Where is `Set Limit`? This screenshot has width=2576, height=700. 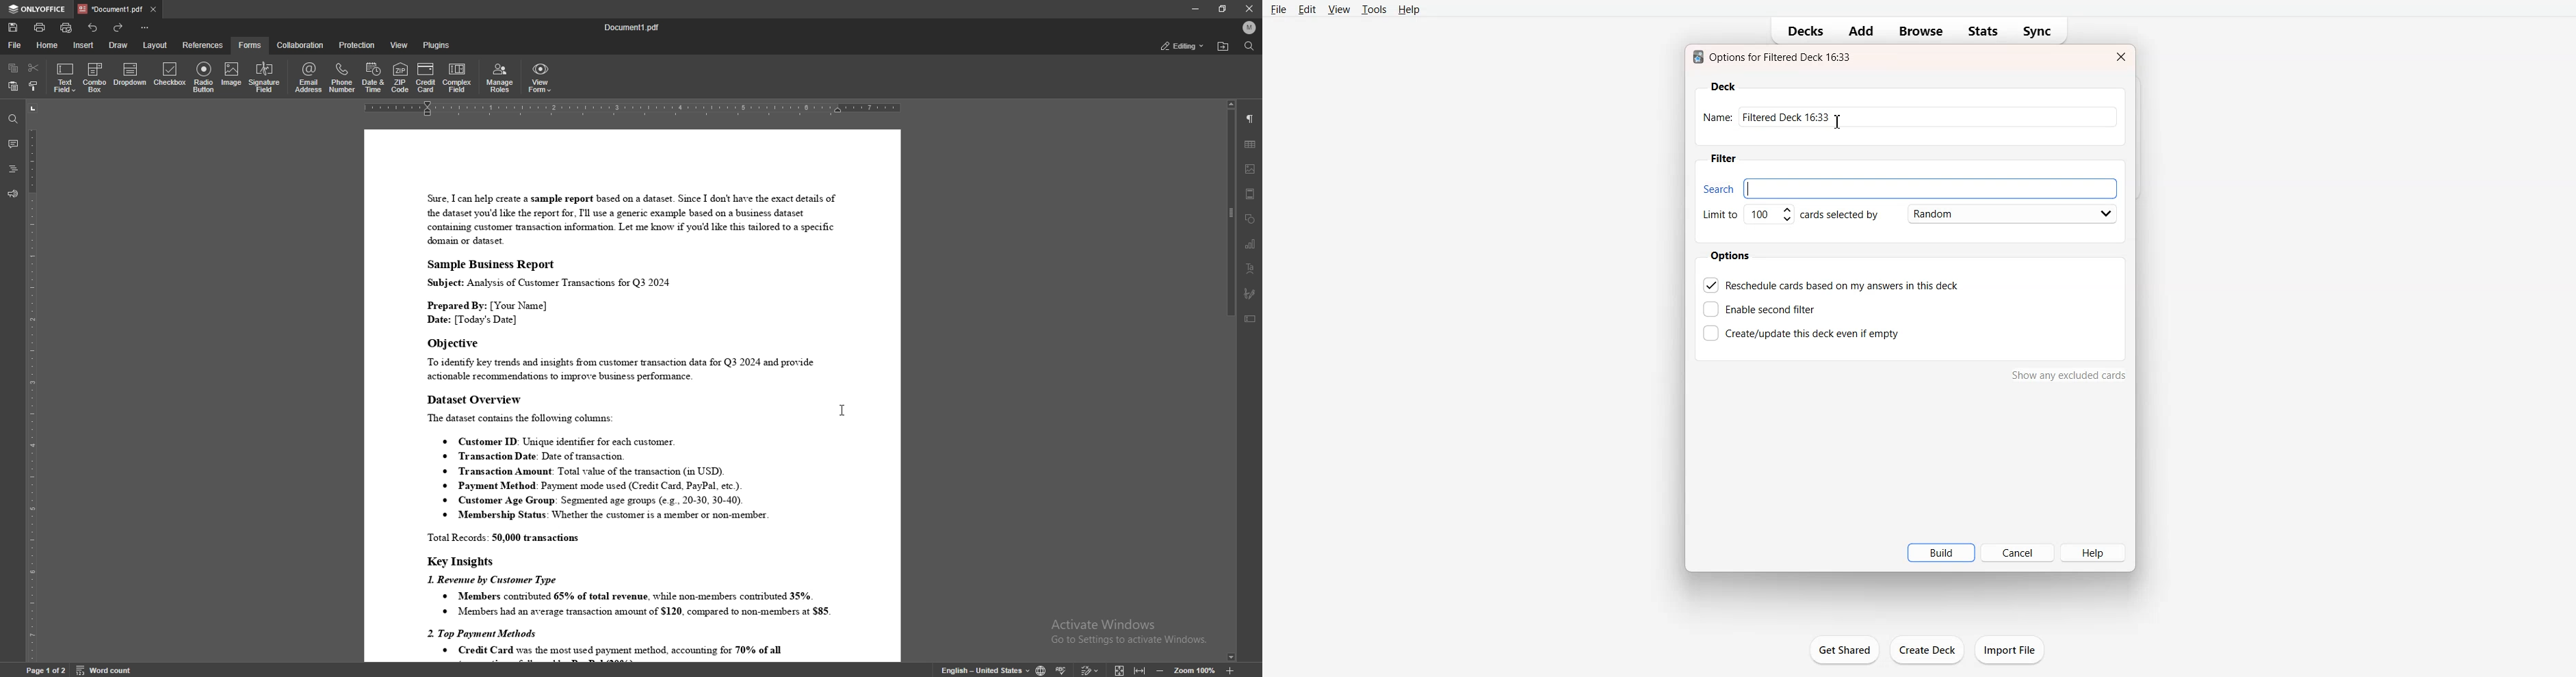 Set Limit is located at coordinates (1747, 215).